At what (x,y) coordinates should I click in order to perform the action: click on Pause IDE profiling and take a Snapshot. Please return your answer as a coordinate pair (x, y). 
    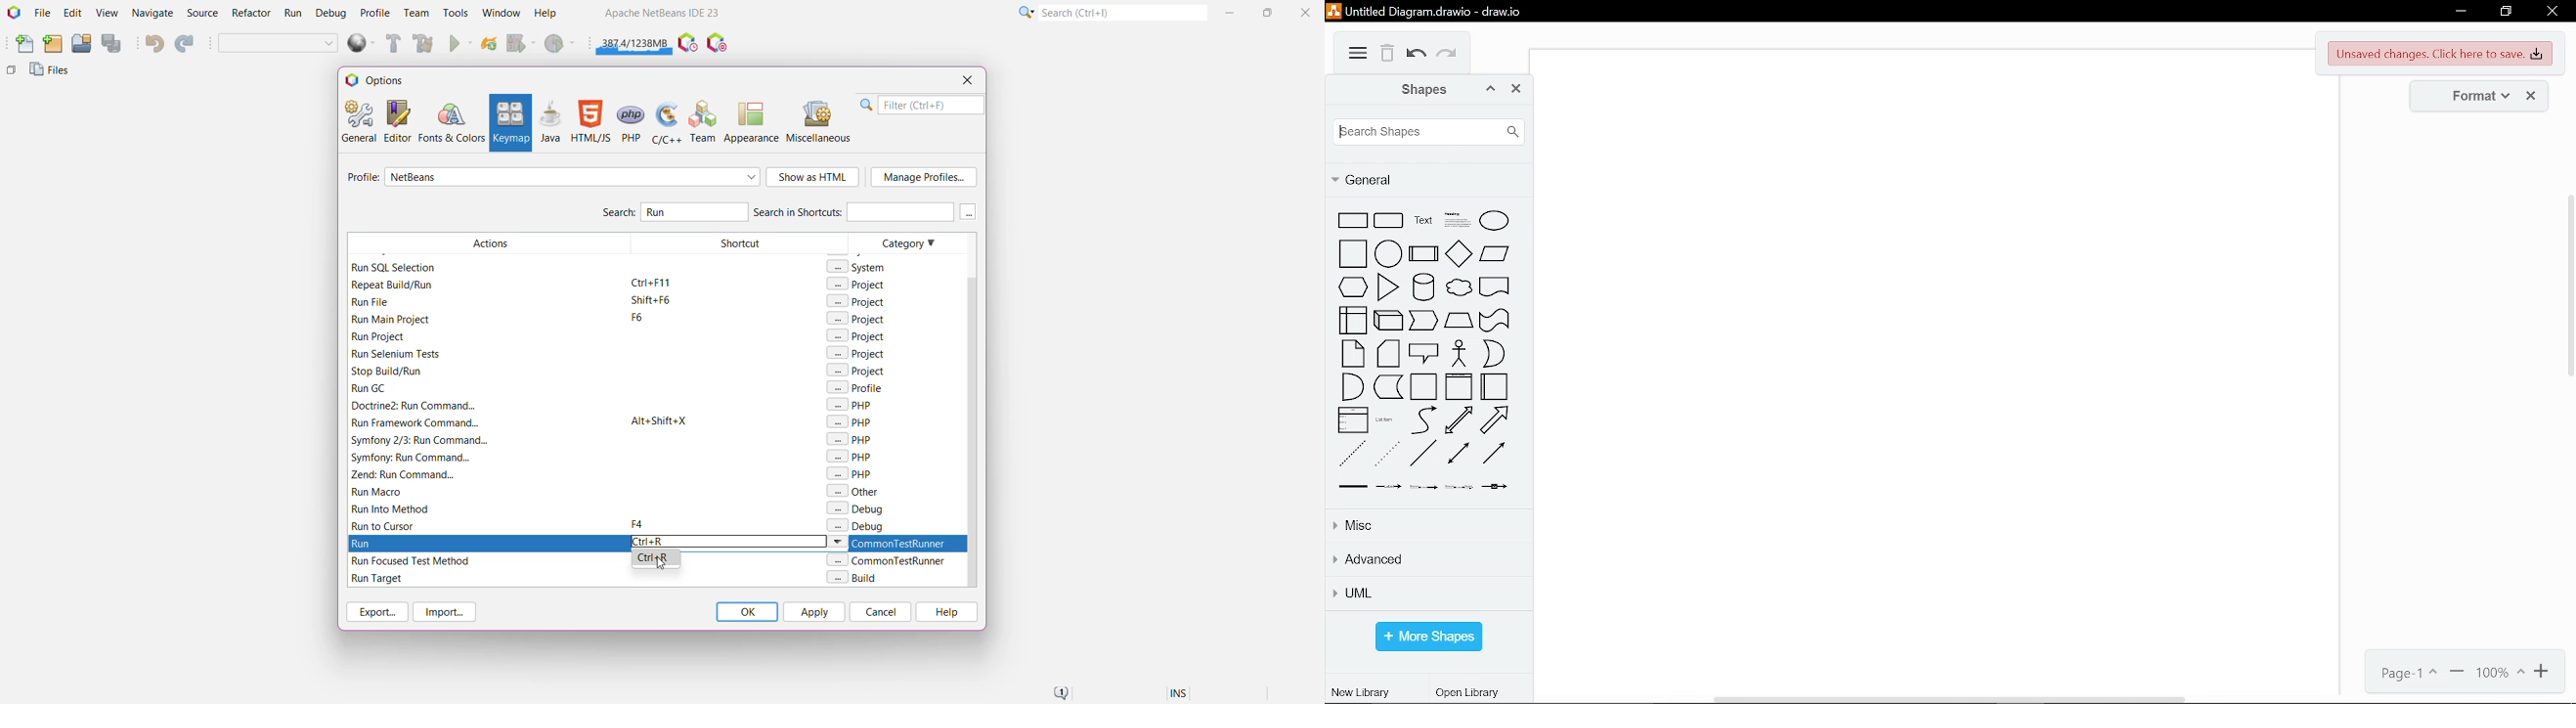
    Looking at the image, I should click on (688, 43).